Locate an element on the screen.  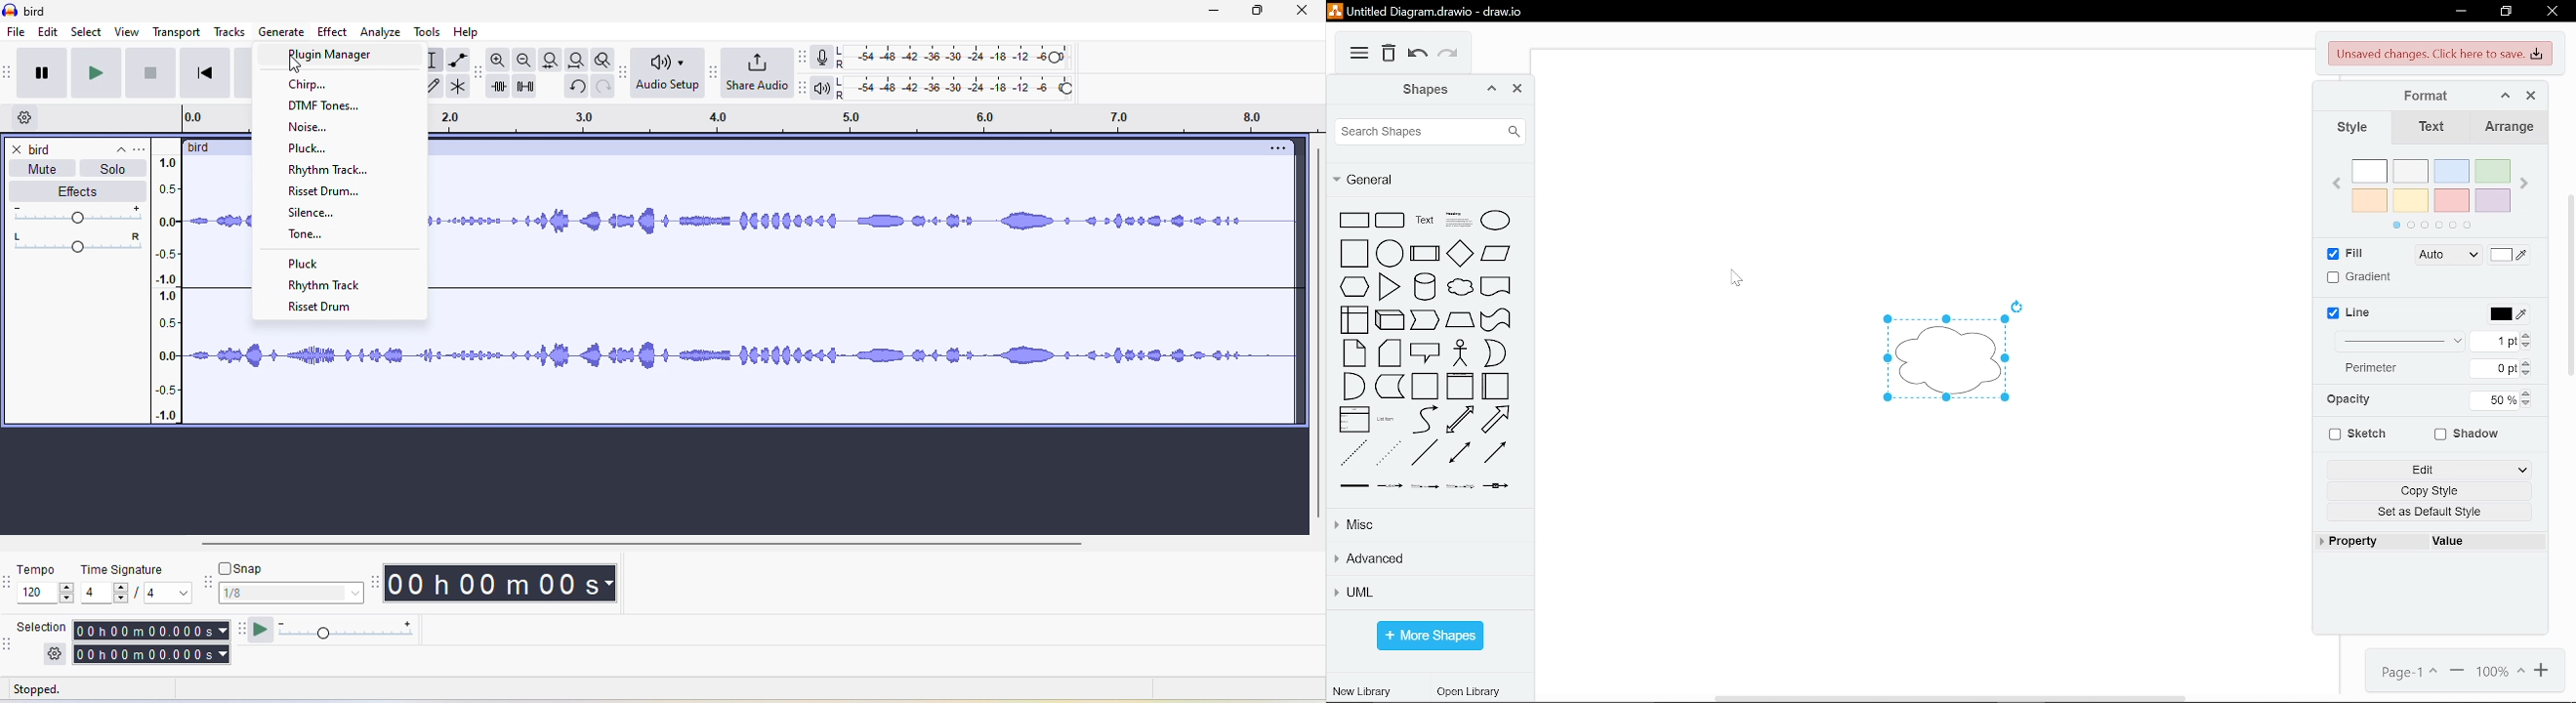
Untitled Diagram.drawio - draw.io is located at coordinates (1435, 12).